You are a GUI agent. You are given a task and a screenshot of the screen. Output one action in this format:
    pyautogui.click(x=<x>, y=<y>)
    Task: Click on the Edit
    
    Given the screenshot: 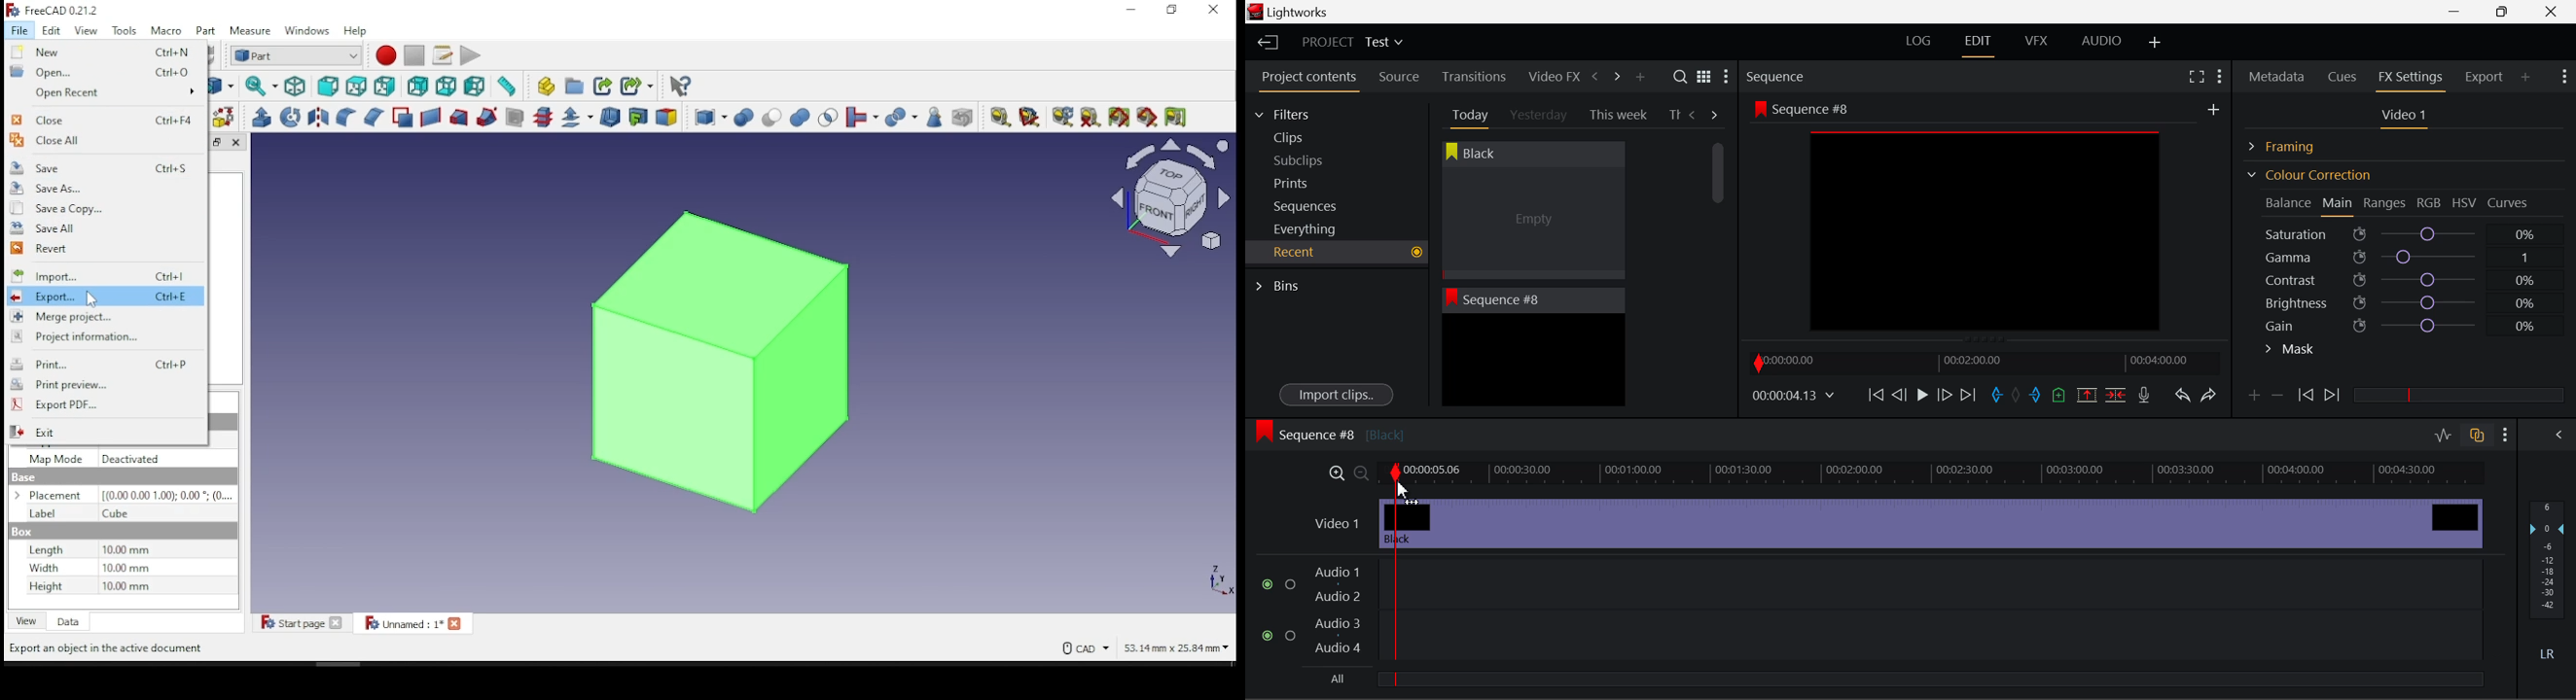 What is the action you would take?
    pyautogui.click(x=51, y=30)
    